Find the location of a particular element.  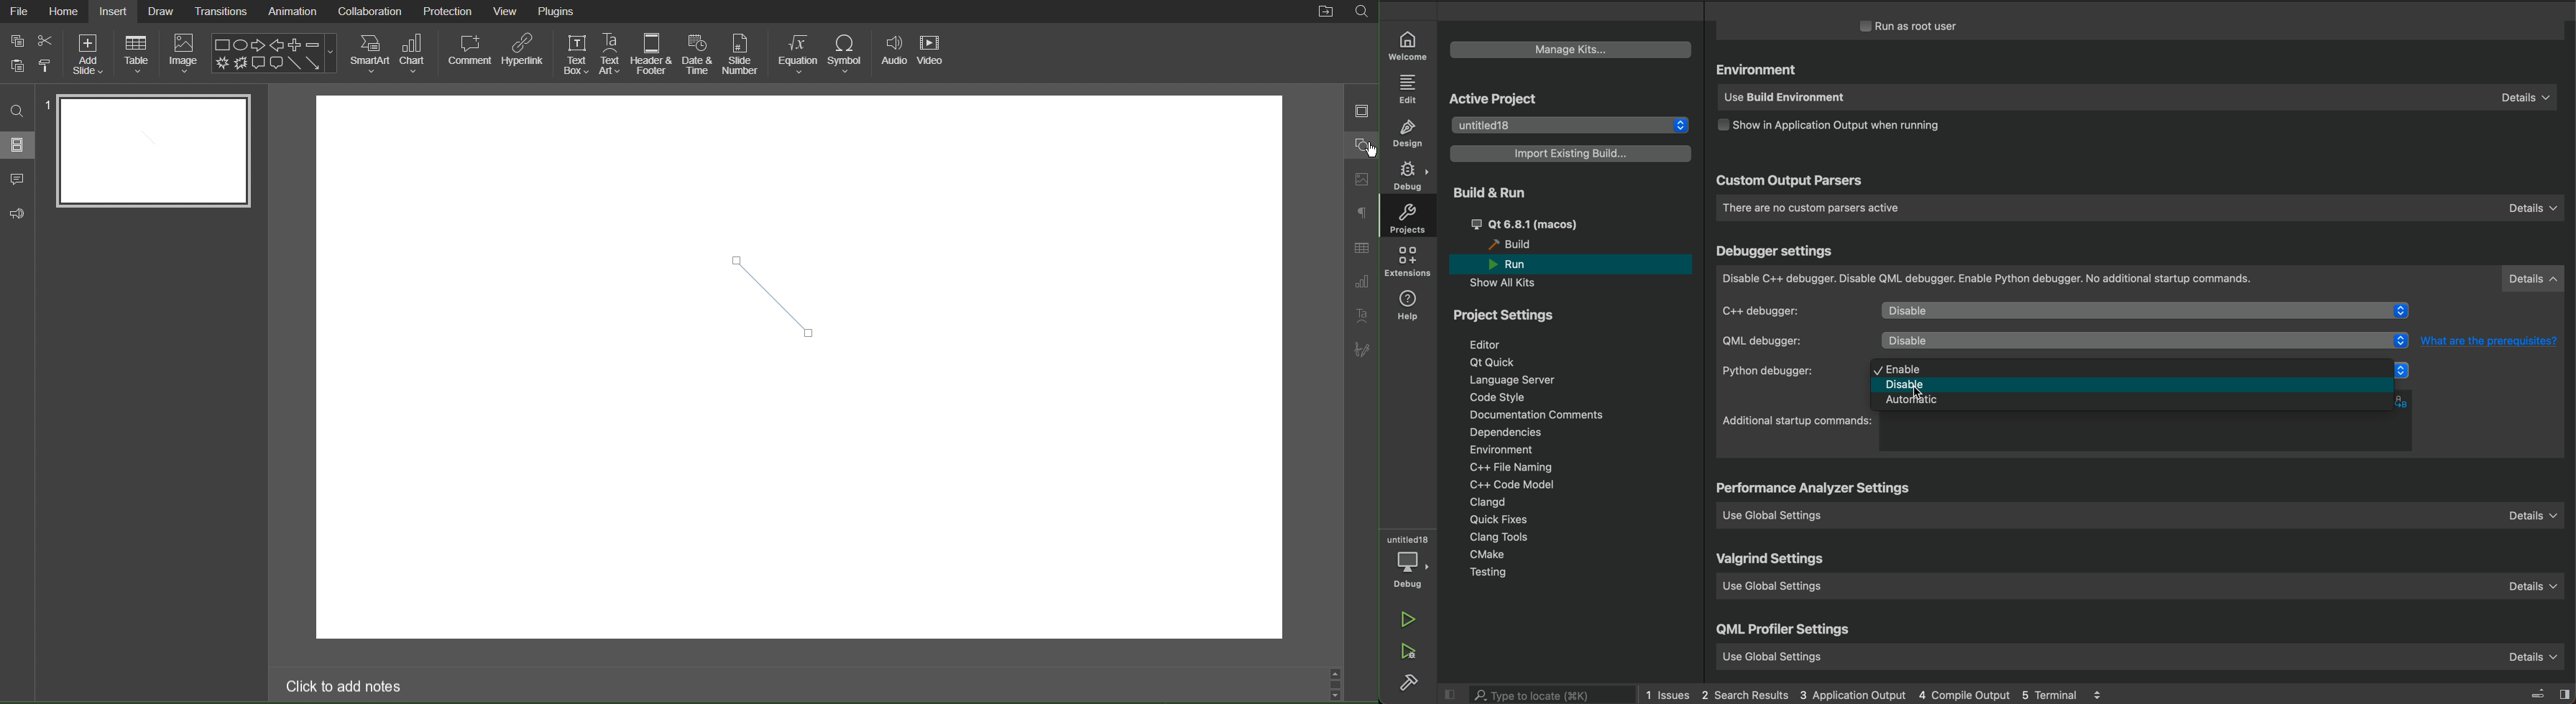

Hyperlink is located at coordinates (523, 55).